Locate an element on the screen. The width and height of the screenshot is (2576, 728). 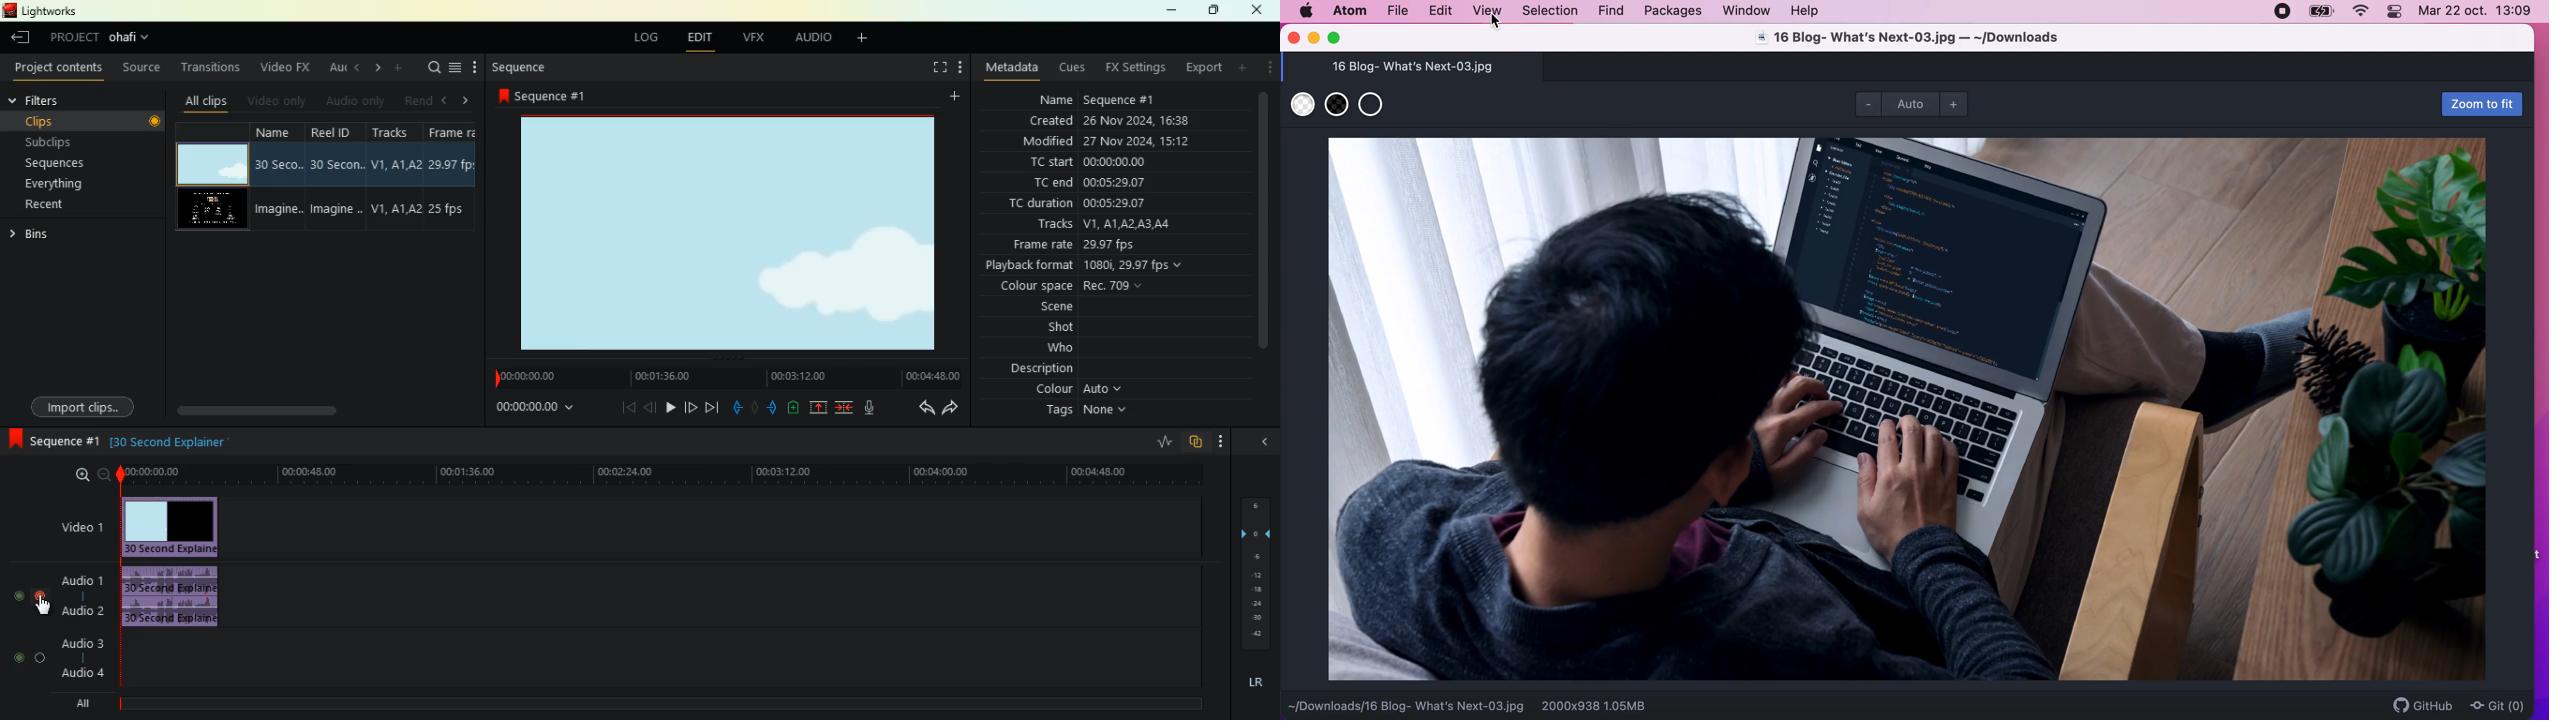
more is located at coordinates (957, 67).